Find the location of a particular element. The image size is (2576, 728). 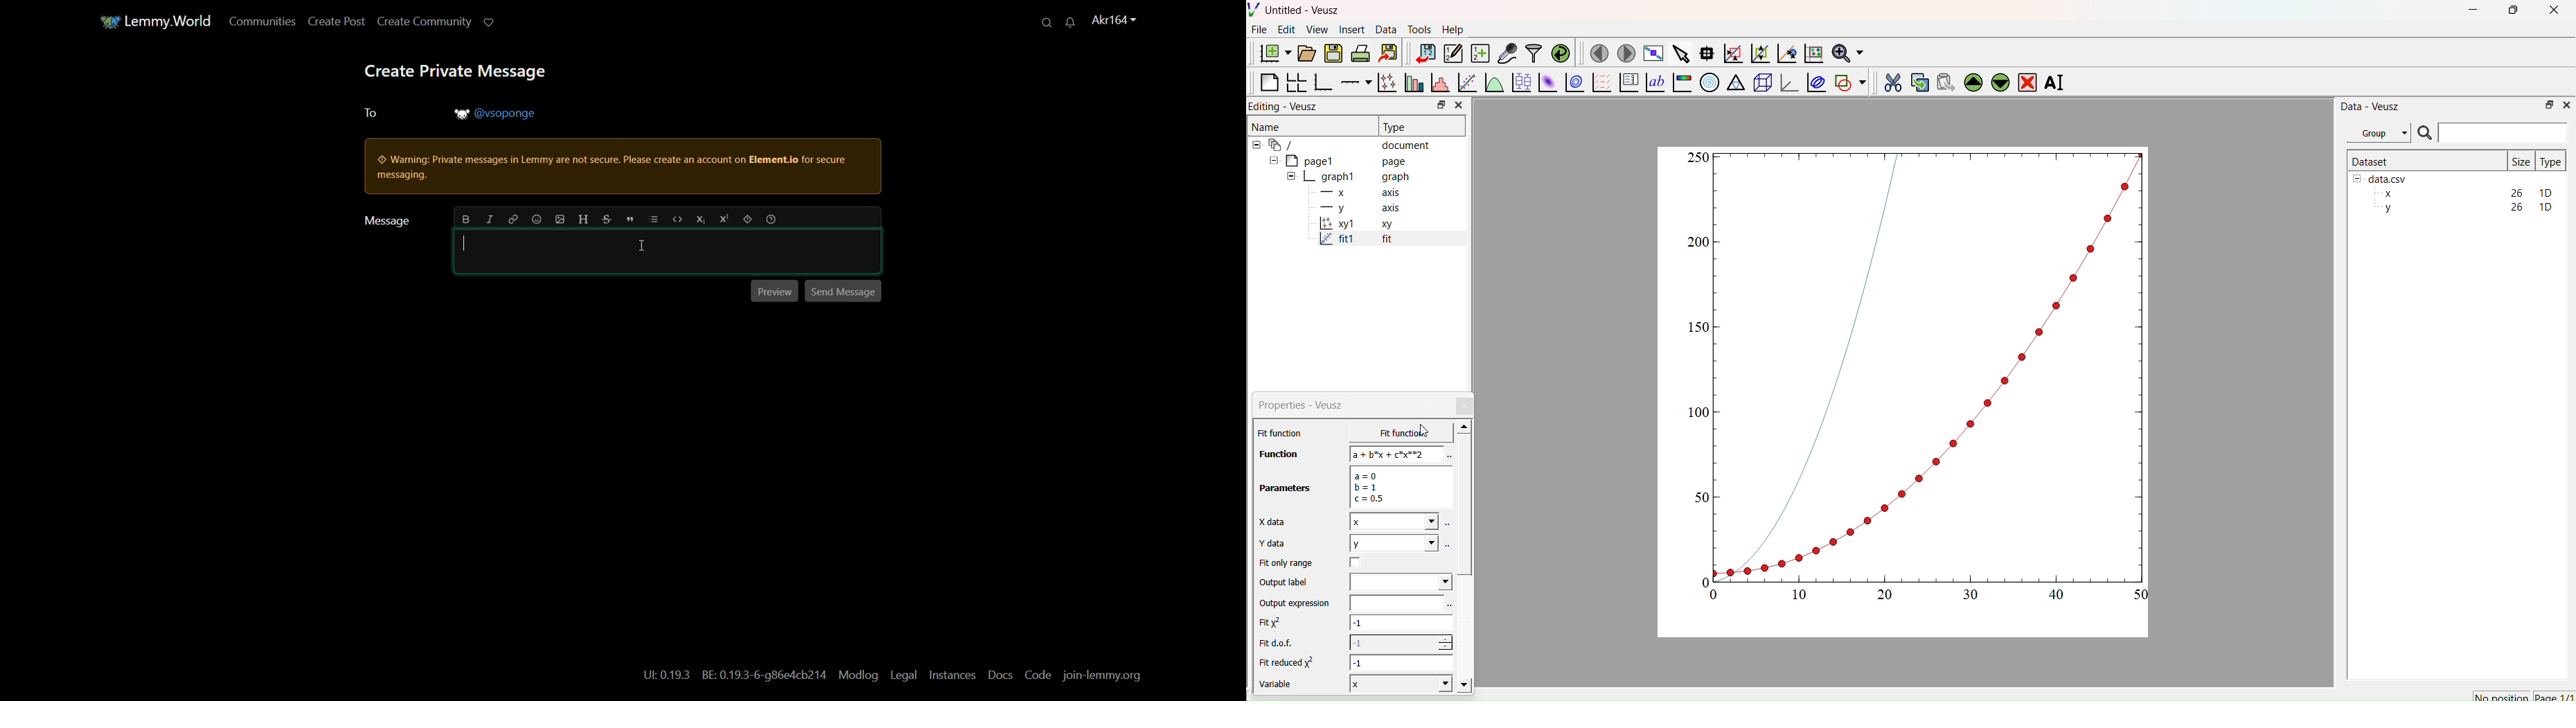

Recenter graph axis is located at coordinates (1786, 53).